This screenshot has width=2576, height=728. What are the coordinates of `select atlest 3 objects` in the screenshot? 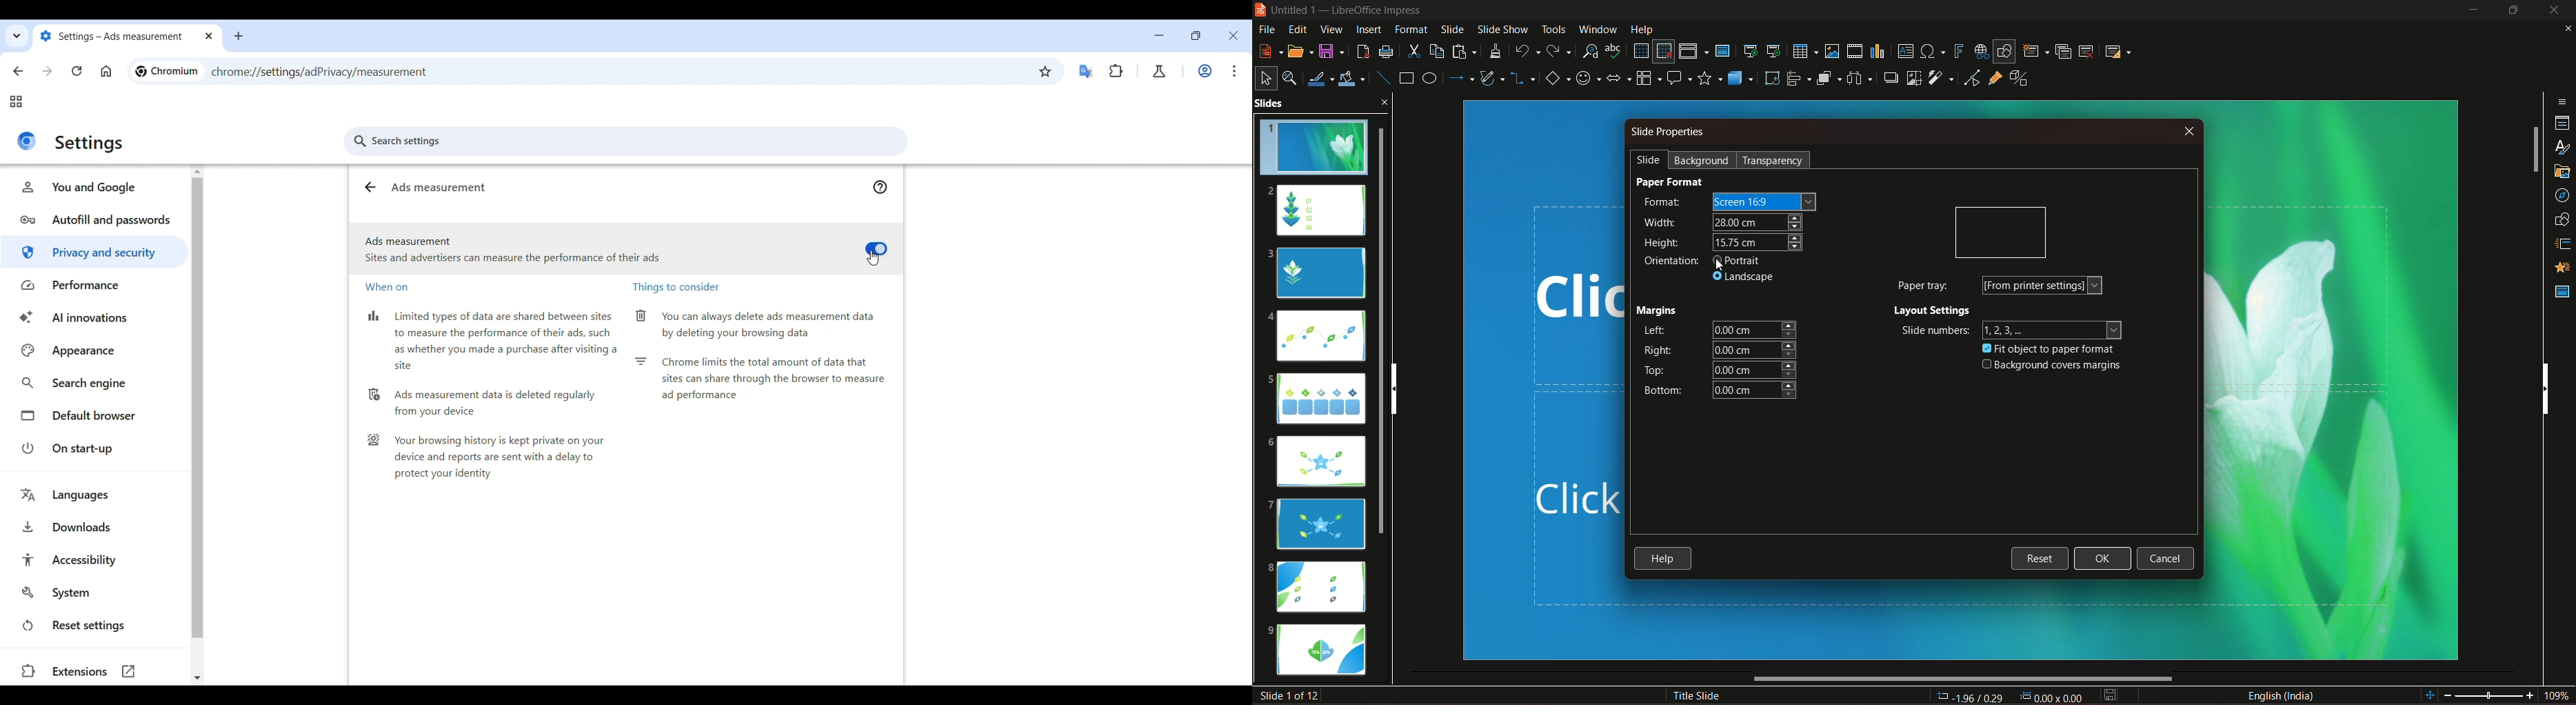 It's located at (1862, 77).